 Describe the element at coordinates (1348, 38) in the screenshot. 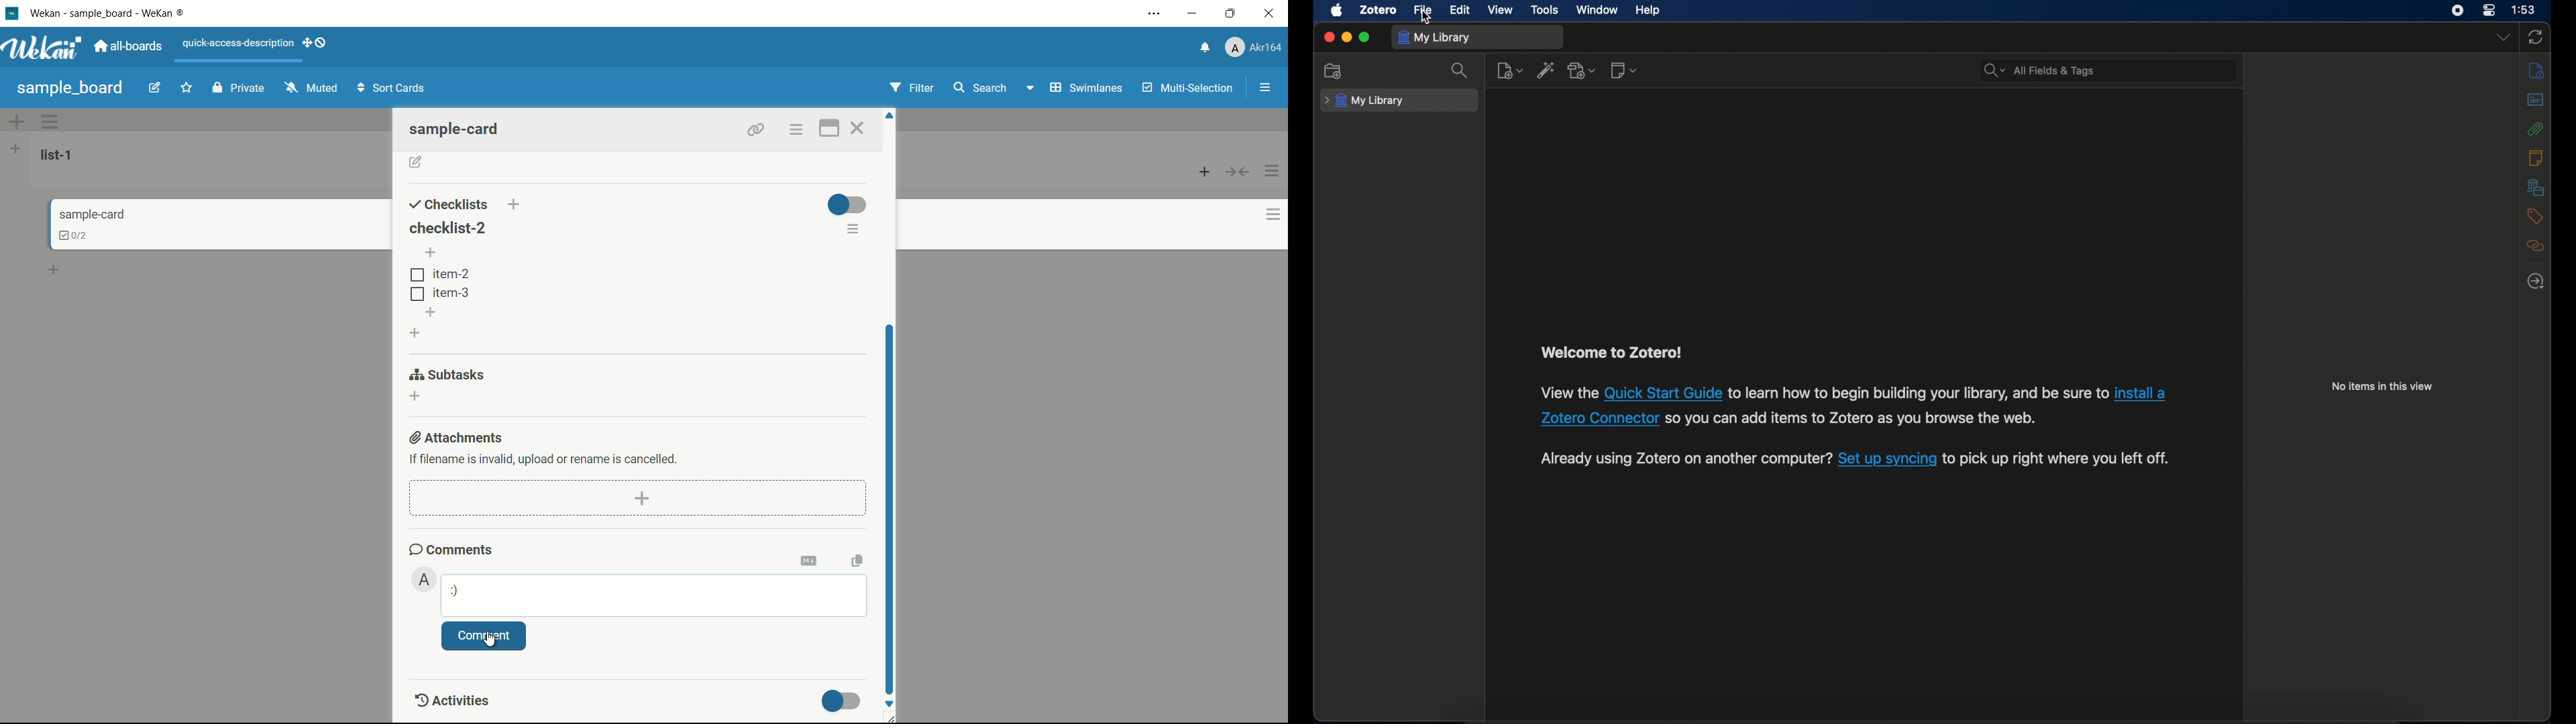

I see `minimize` at that location.